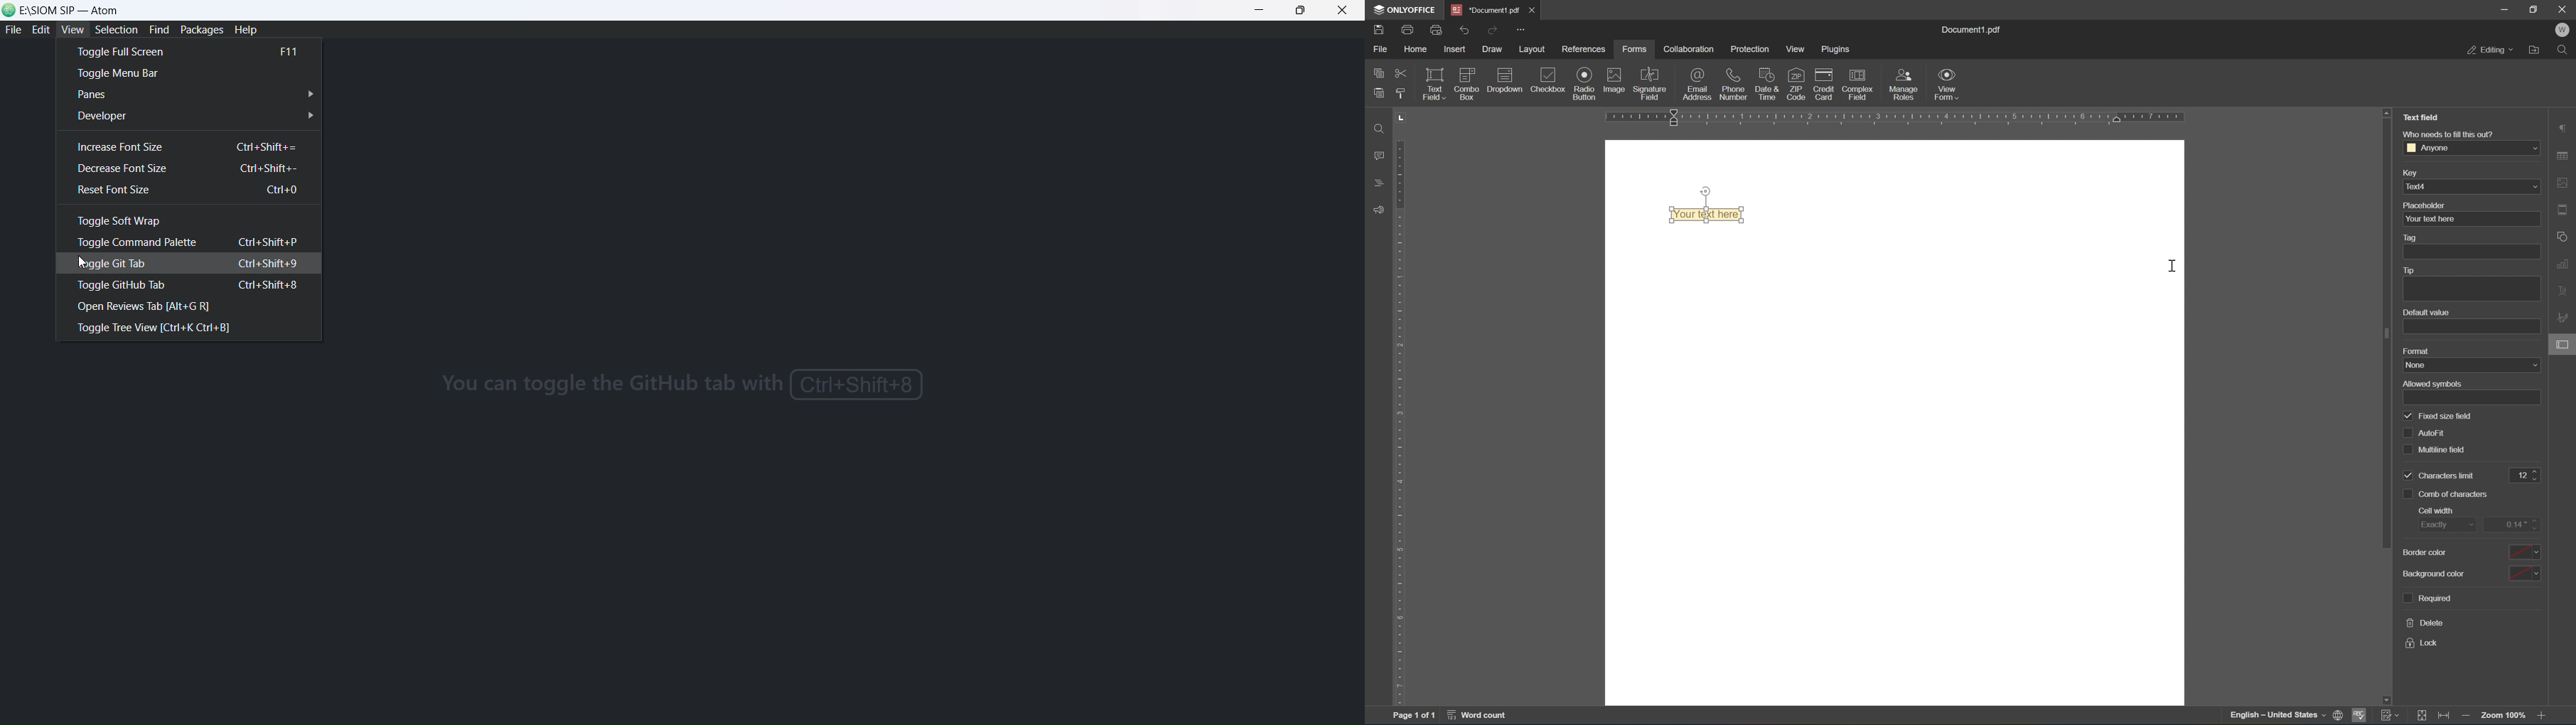 The image size is (2576, 728). I want to click on phone number, so click(1734, 83).